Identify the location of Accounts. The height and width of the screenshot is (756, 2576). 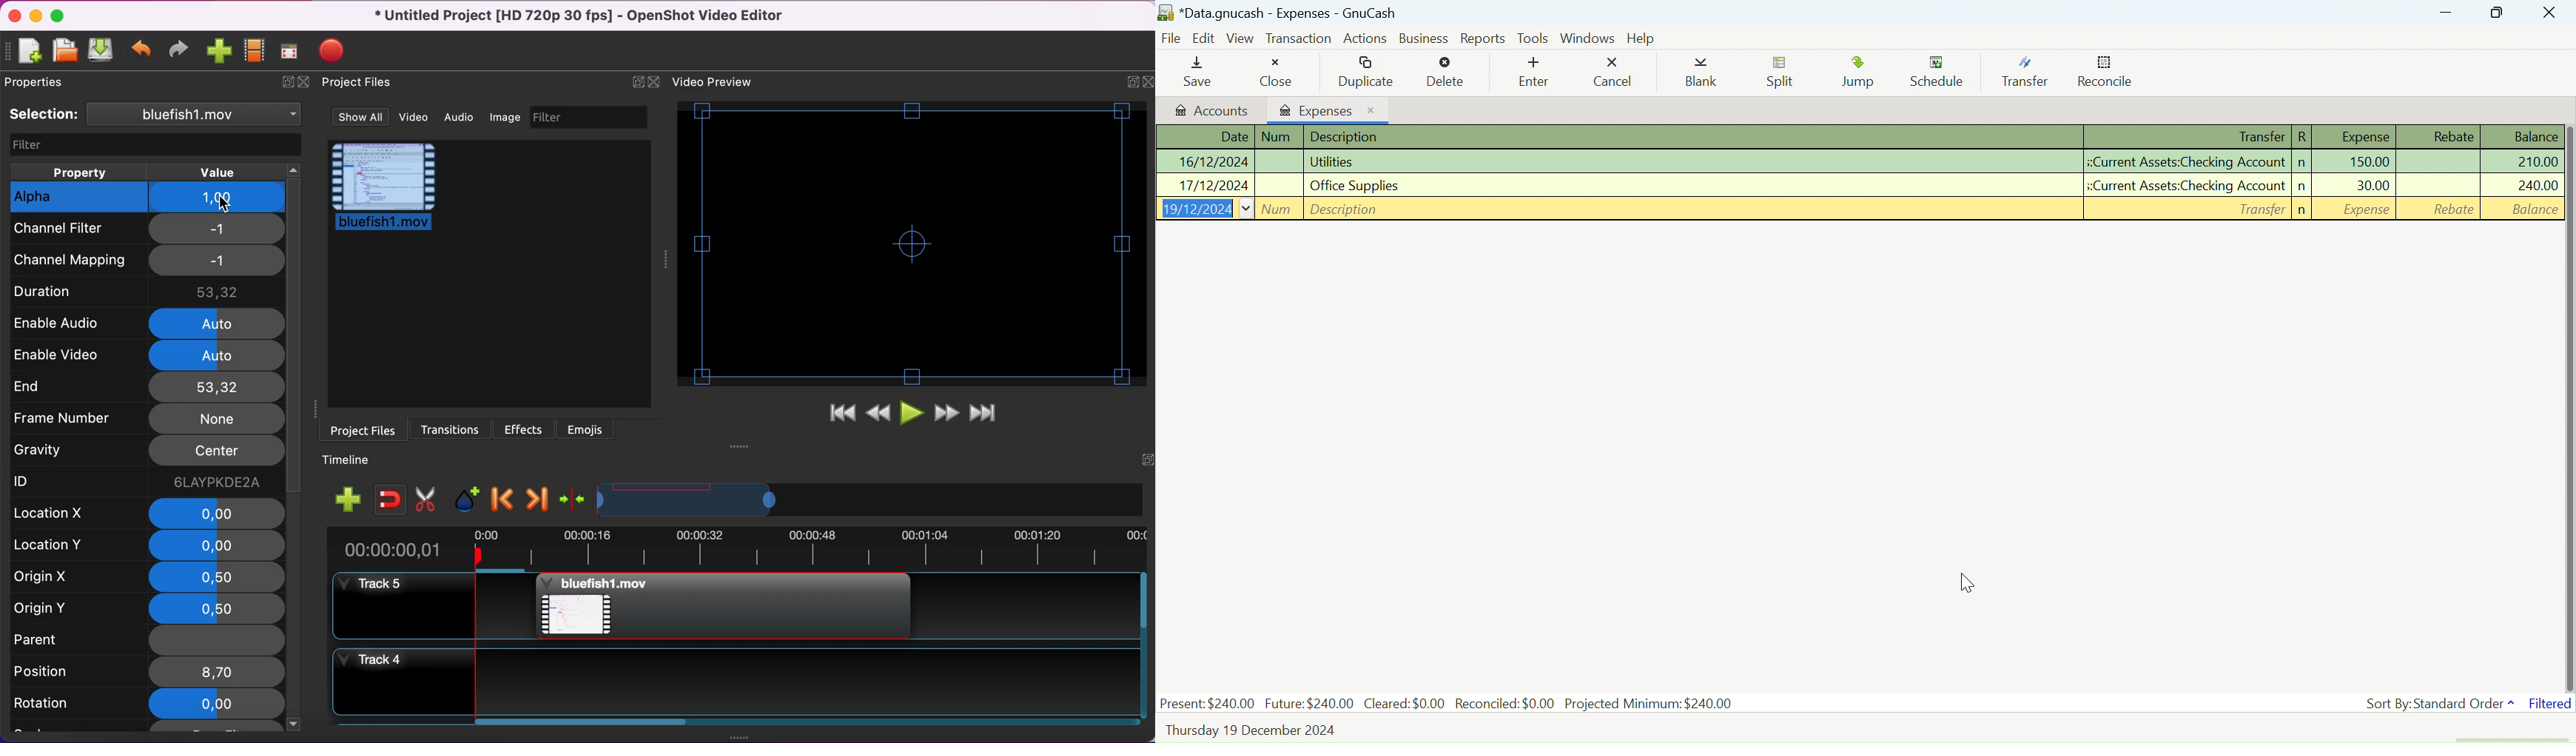
(1212, 110).